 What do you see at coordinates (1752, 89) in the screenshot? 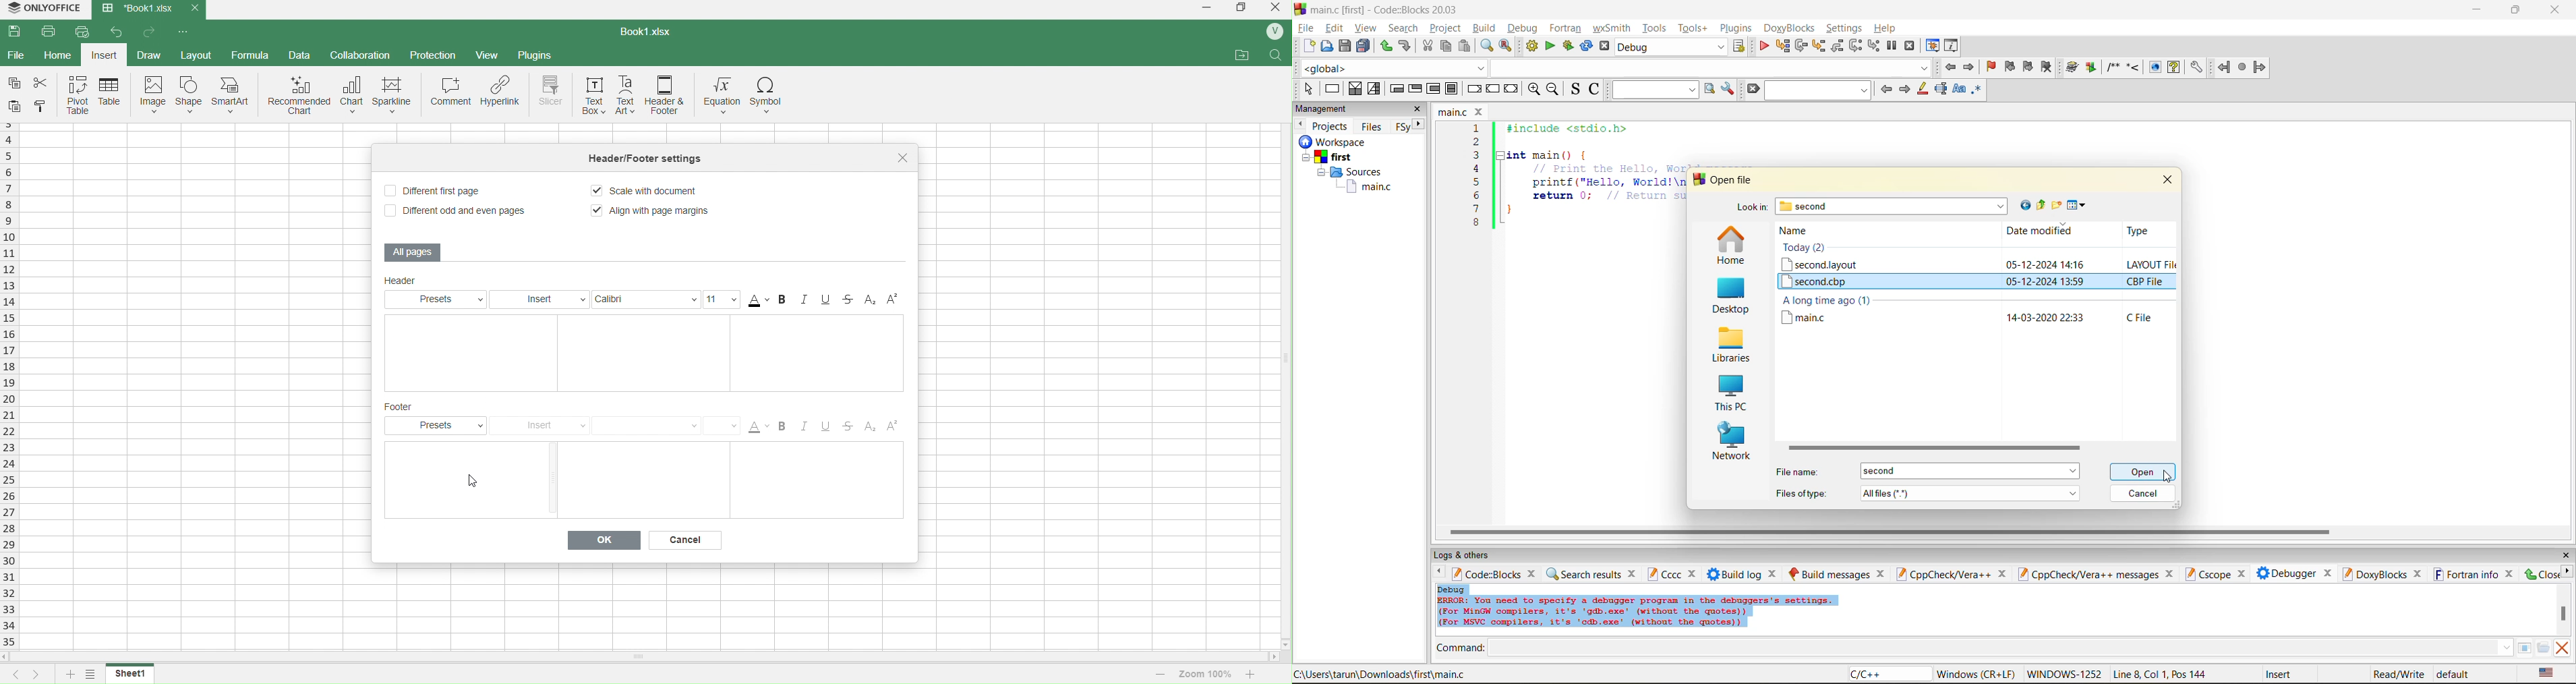
I see `clear` at bounding box center [1752, 89].